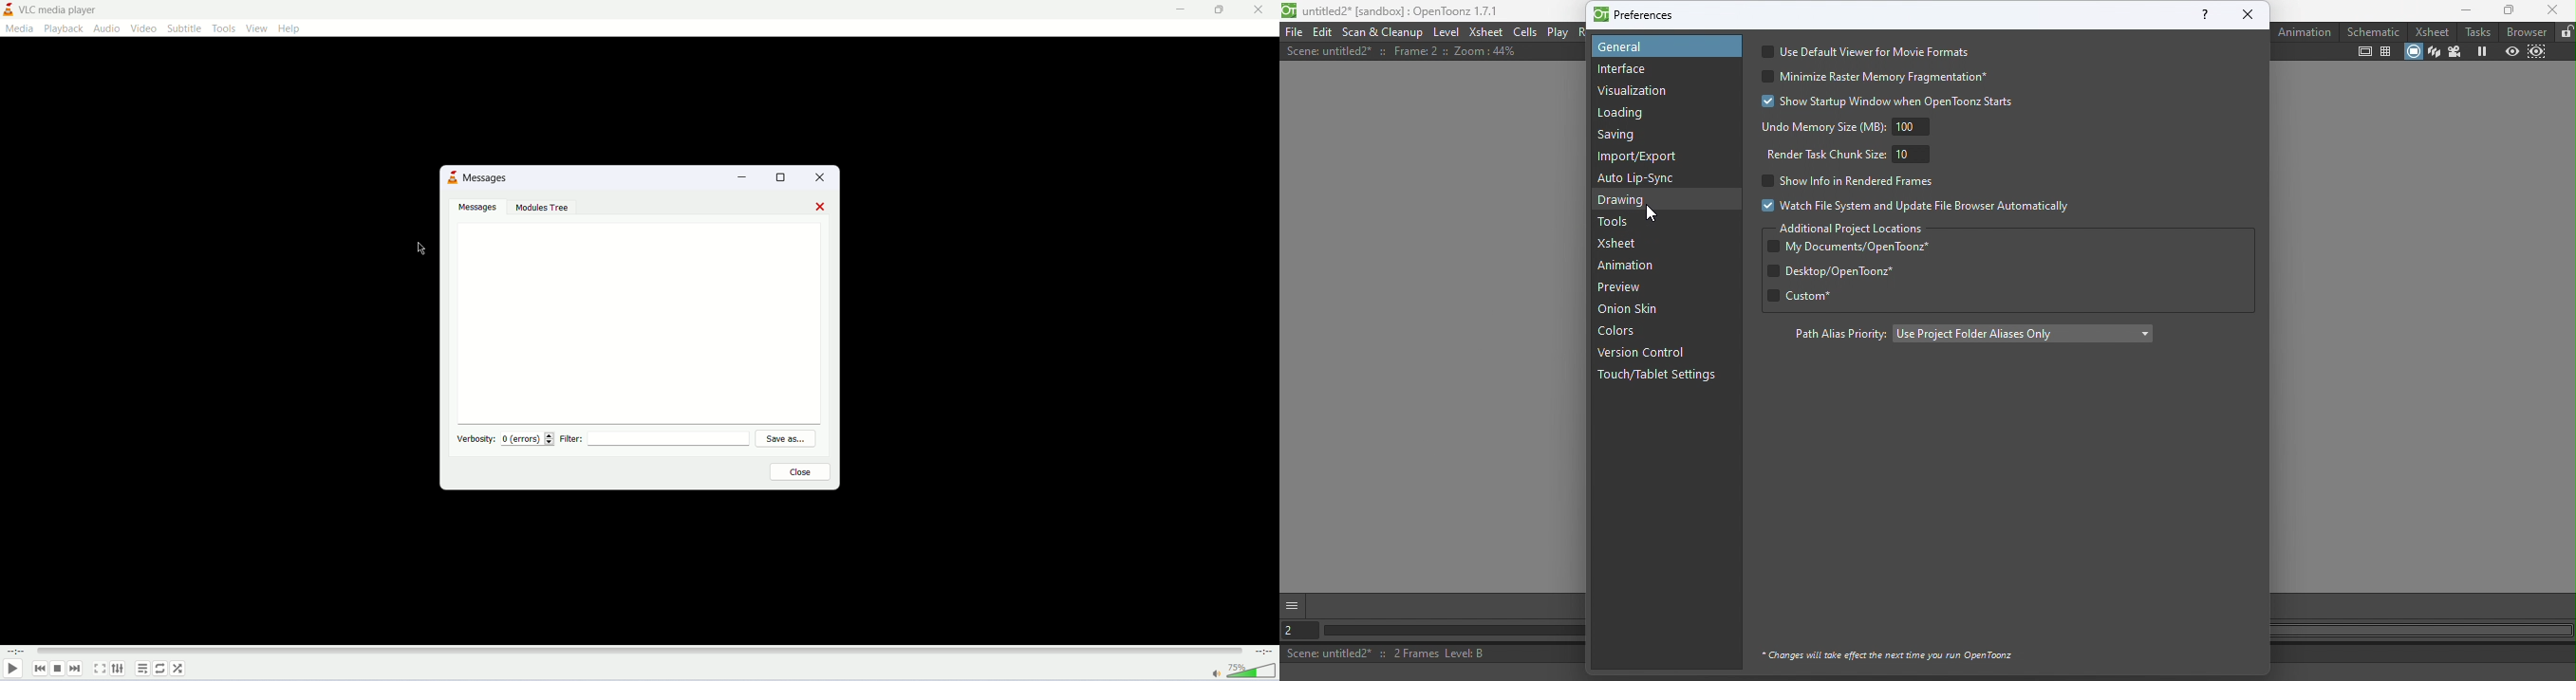 This screenshot has width=2576, height=700. I want to click on * Changes will take effect the next time you rum OpenToonz, so click(1889, 653).